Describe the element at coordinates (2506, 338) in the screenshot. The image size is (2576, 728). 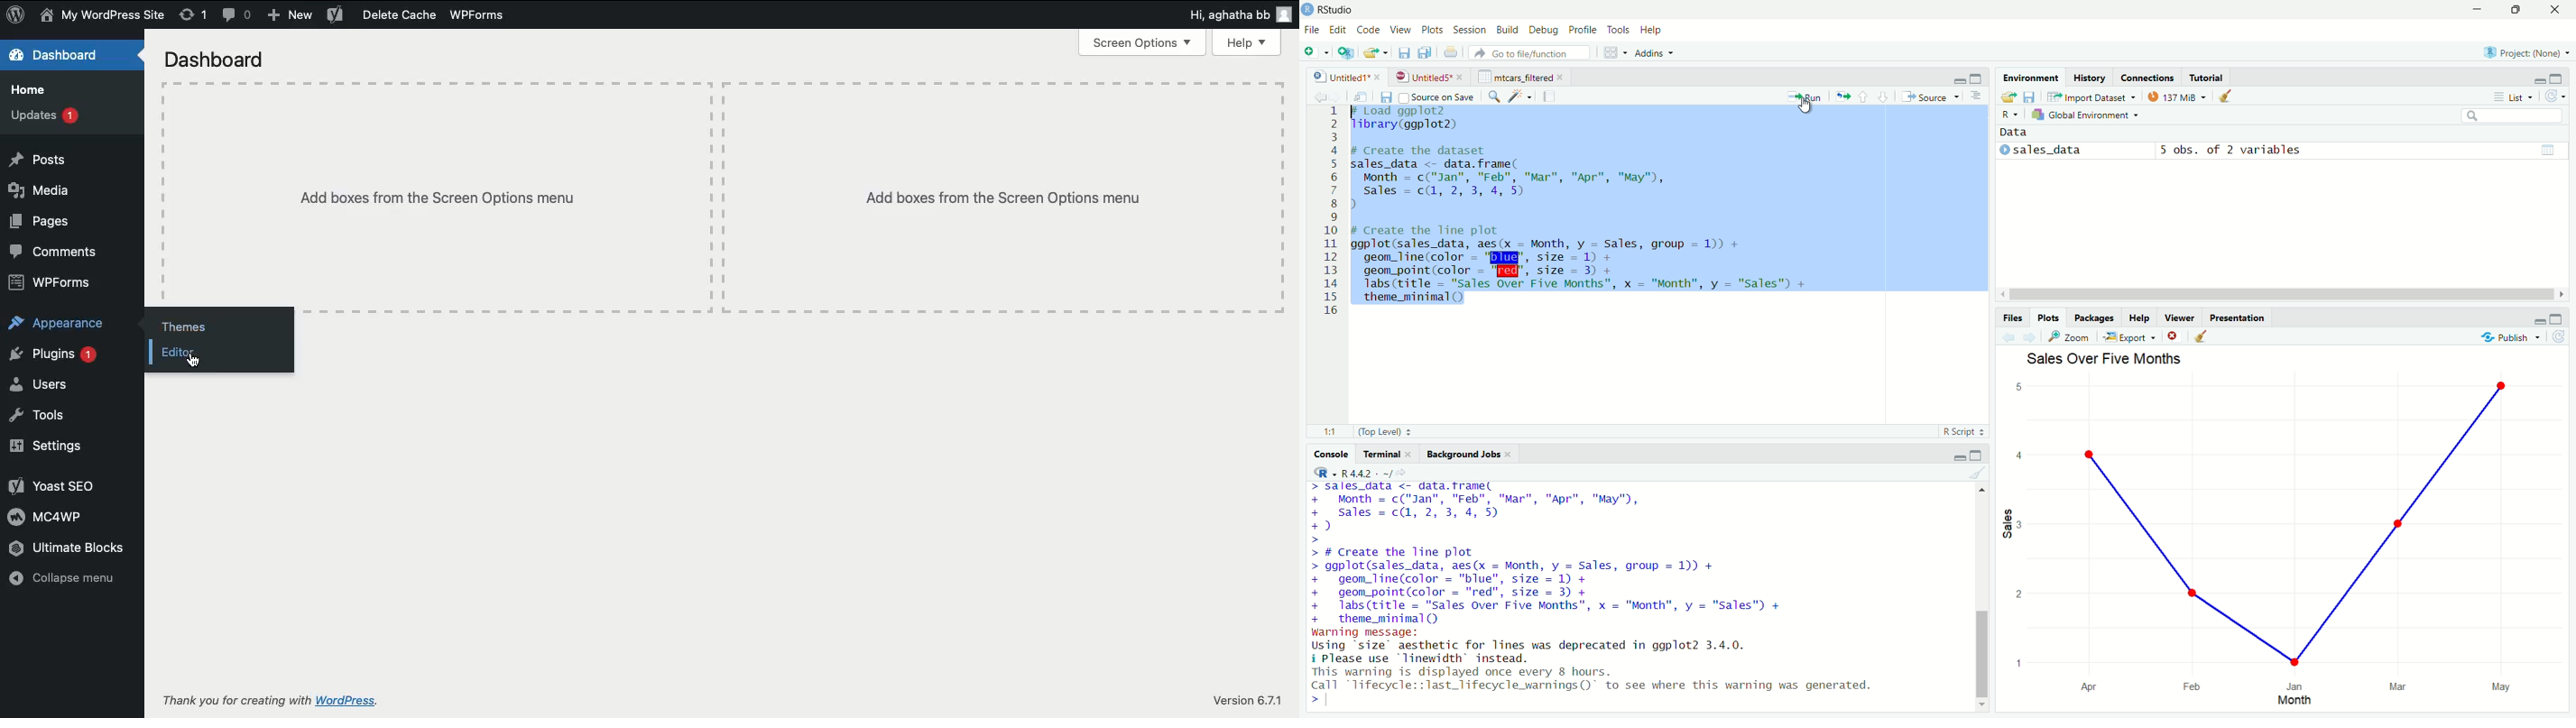
I see `publish` at that location.